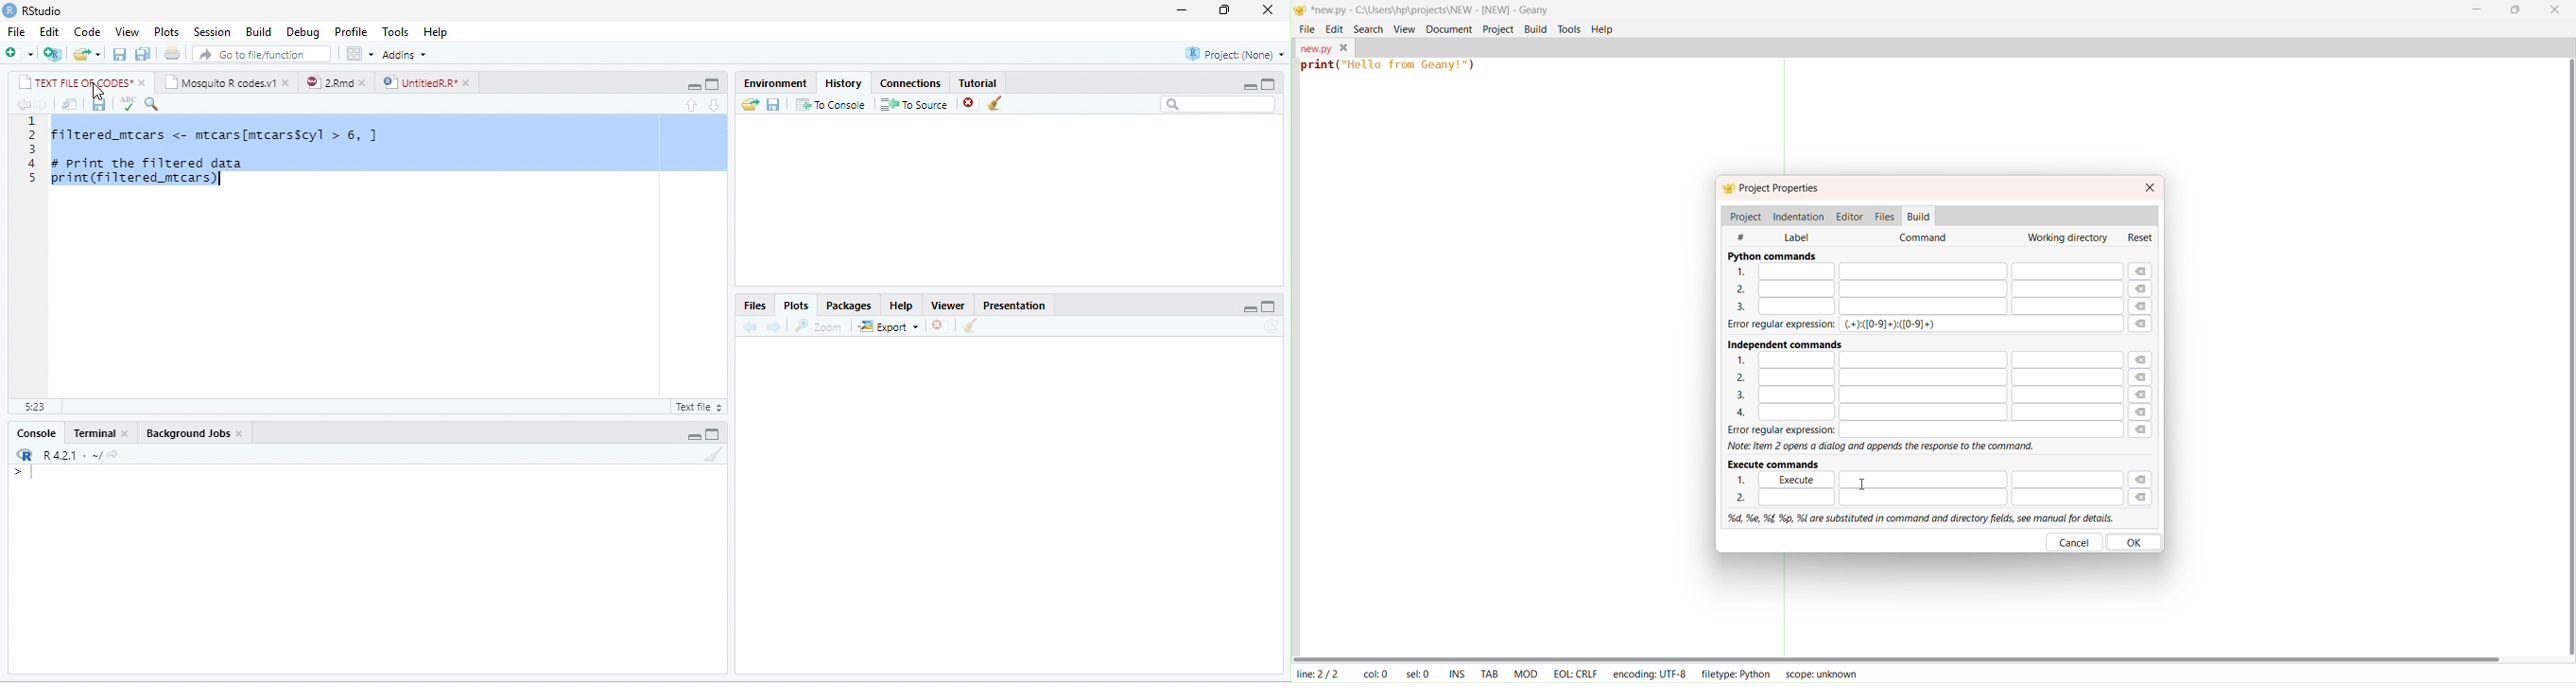 The image size is (2576, 700). Describe the element at coordinates (172, 53) in the screenshot. I see `print` at that location.